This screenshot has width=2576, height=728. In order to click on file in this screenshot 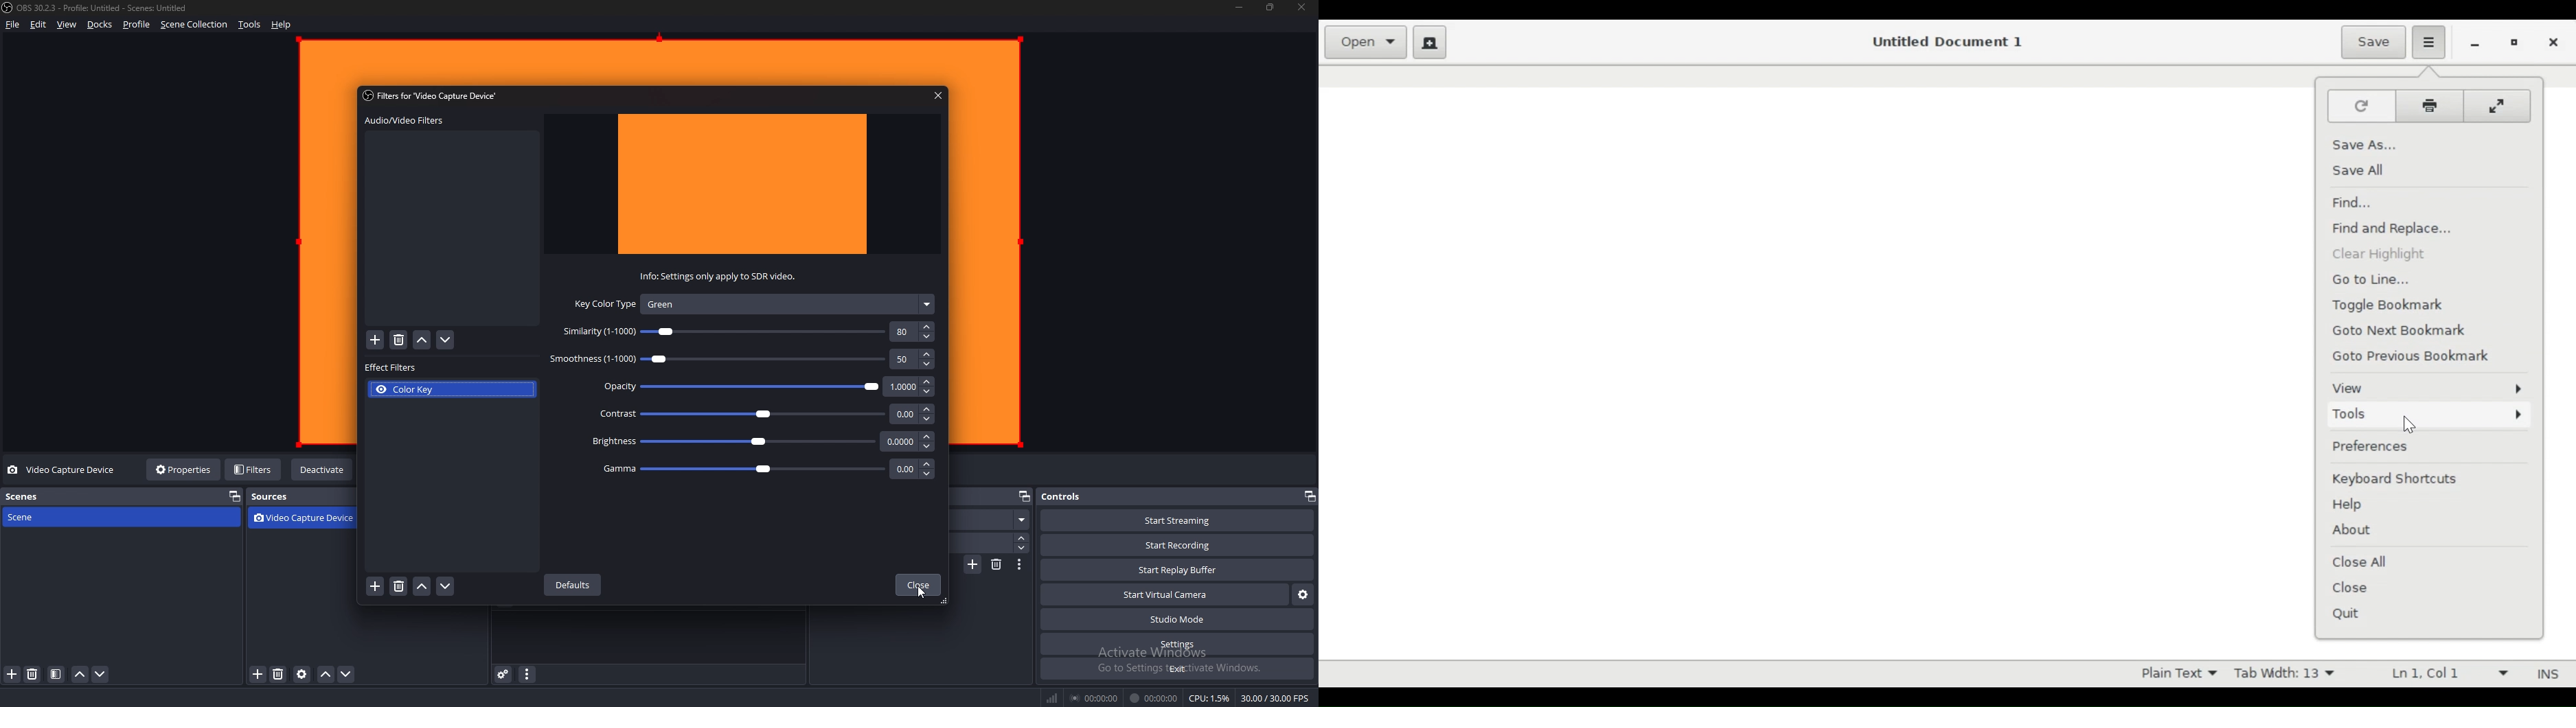, I will do `click(12, 25)`.